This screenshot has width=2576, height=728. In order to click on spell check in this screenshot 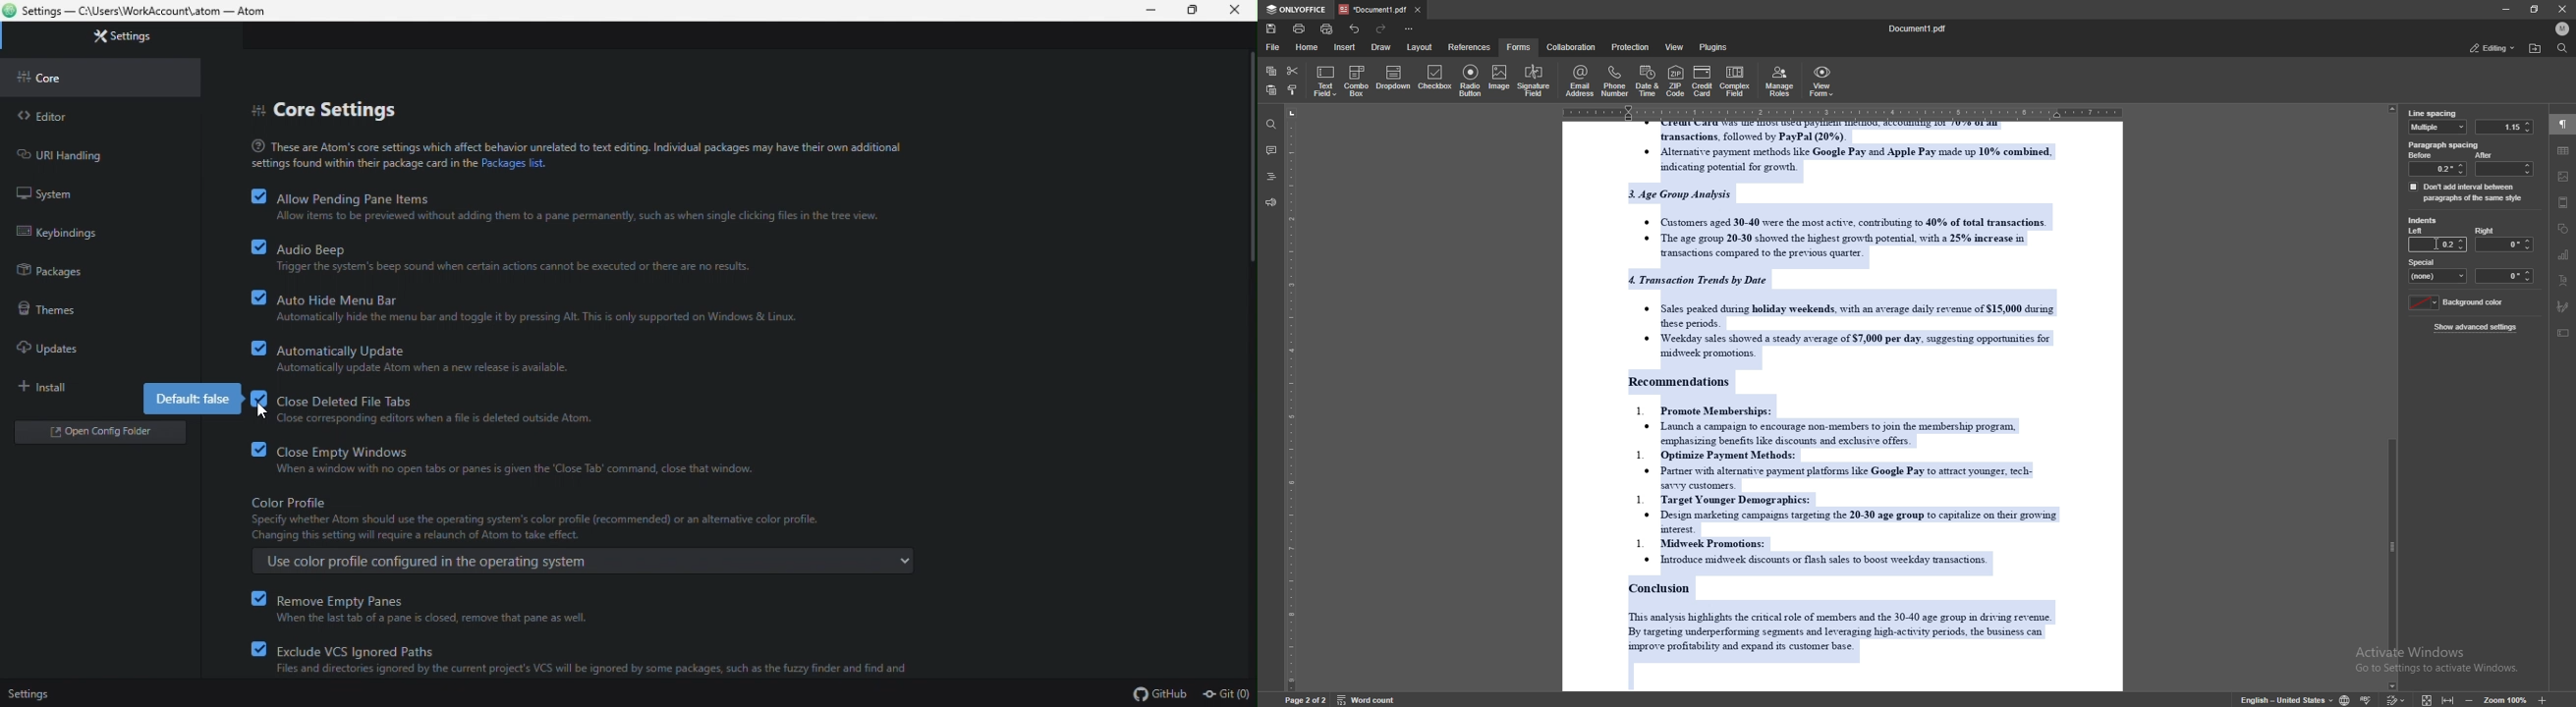, I will do `click(2367, 698)`.